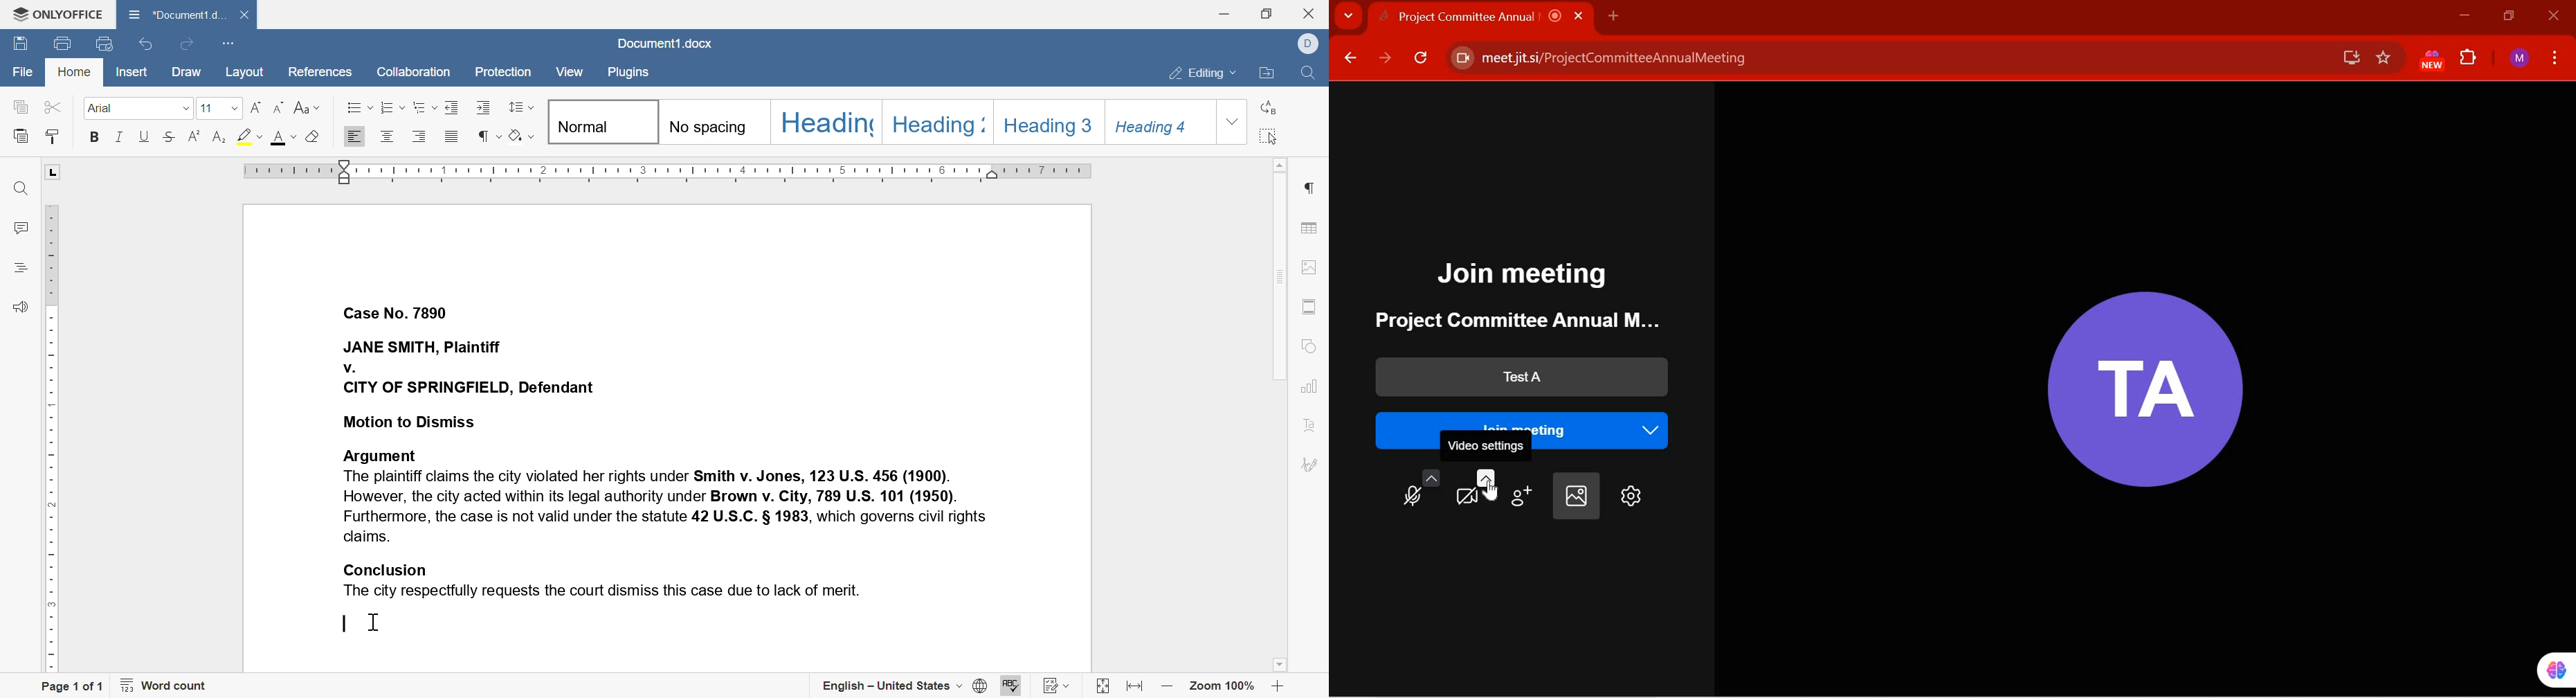 The height and width of the screenshot is (700, 2576). What do you see at coordinates (1134, 686) in the screenshot?
I see `fit to width` at bounding box center [1134, 686].